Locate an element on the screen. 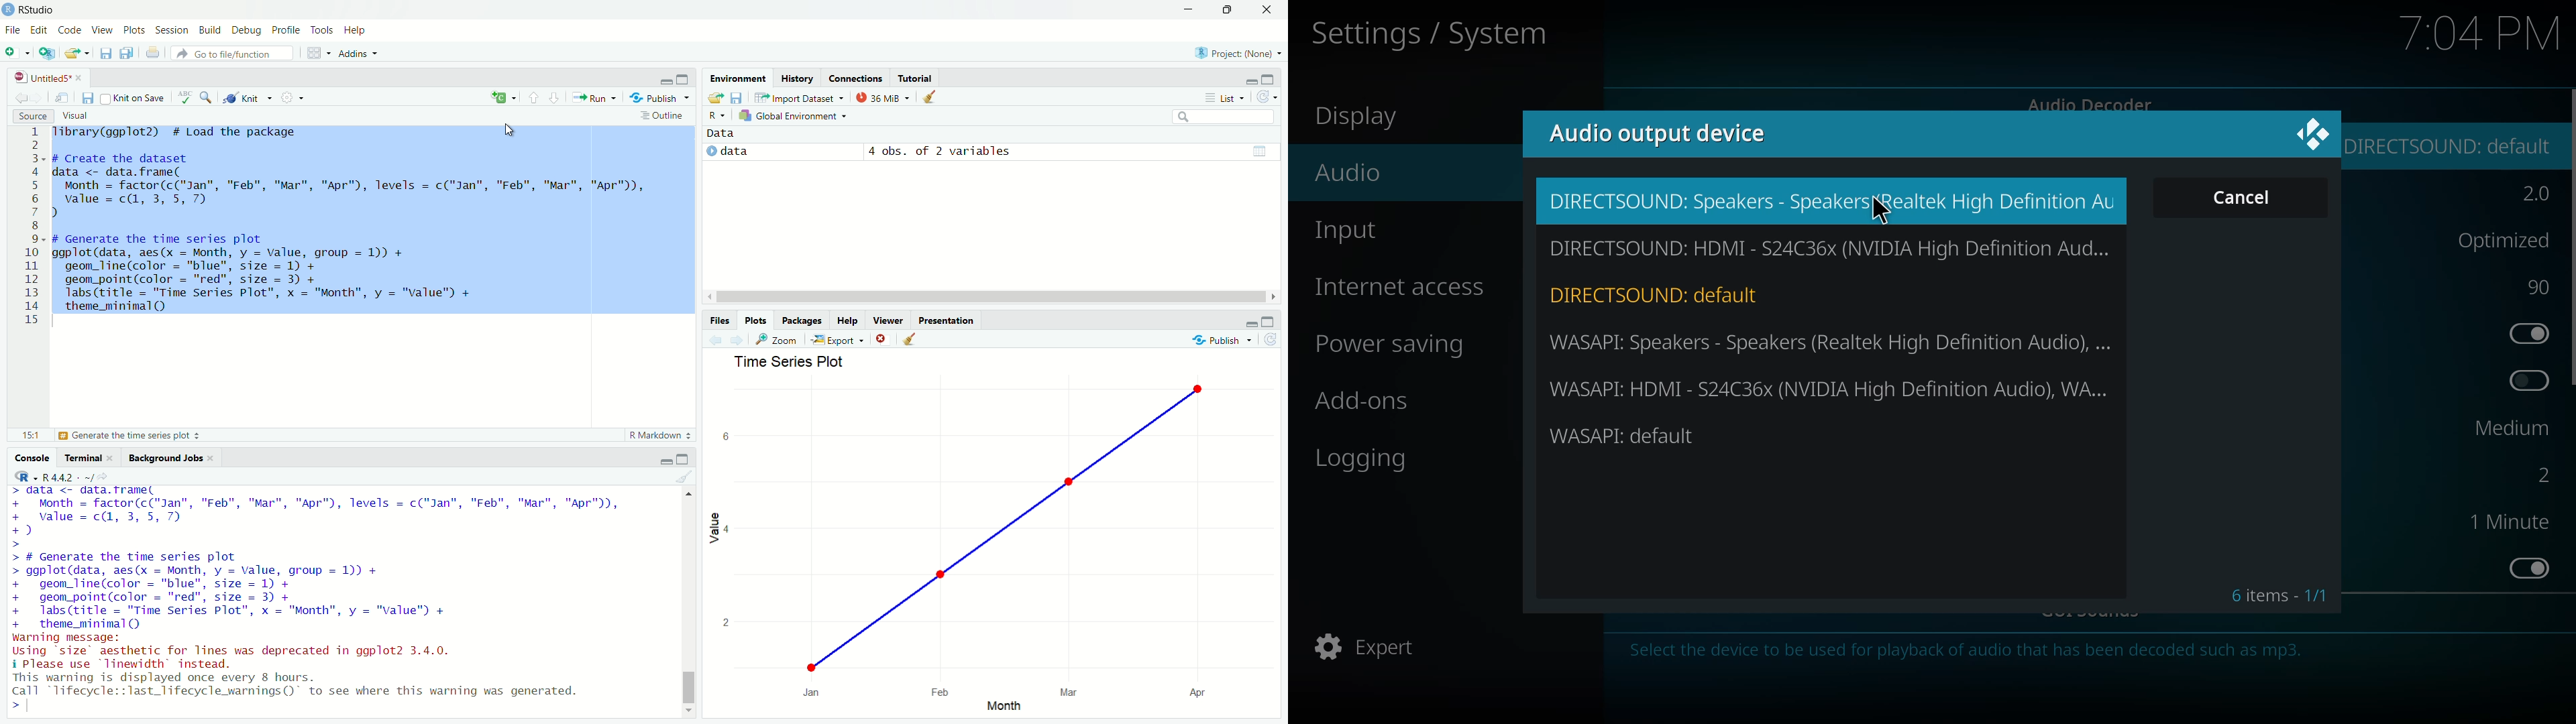 The height and width of the screenshot is (728, 2576). view the current working directory is located at coordinates (104, 476).